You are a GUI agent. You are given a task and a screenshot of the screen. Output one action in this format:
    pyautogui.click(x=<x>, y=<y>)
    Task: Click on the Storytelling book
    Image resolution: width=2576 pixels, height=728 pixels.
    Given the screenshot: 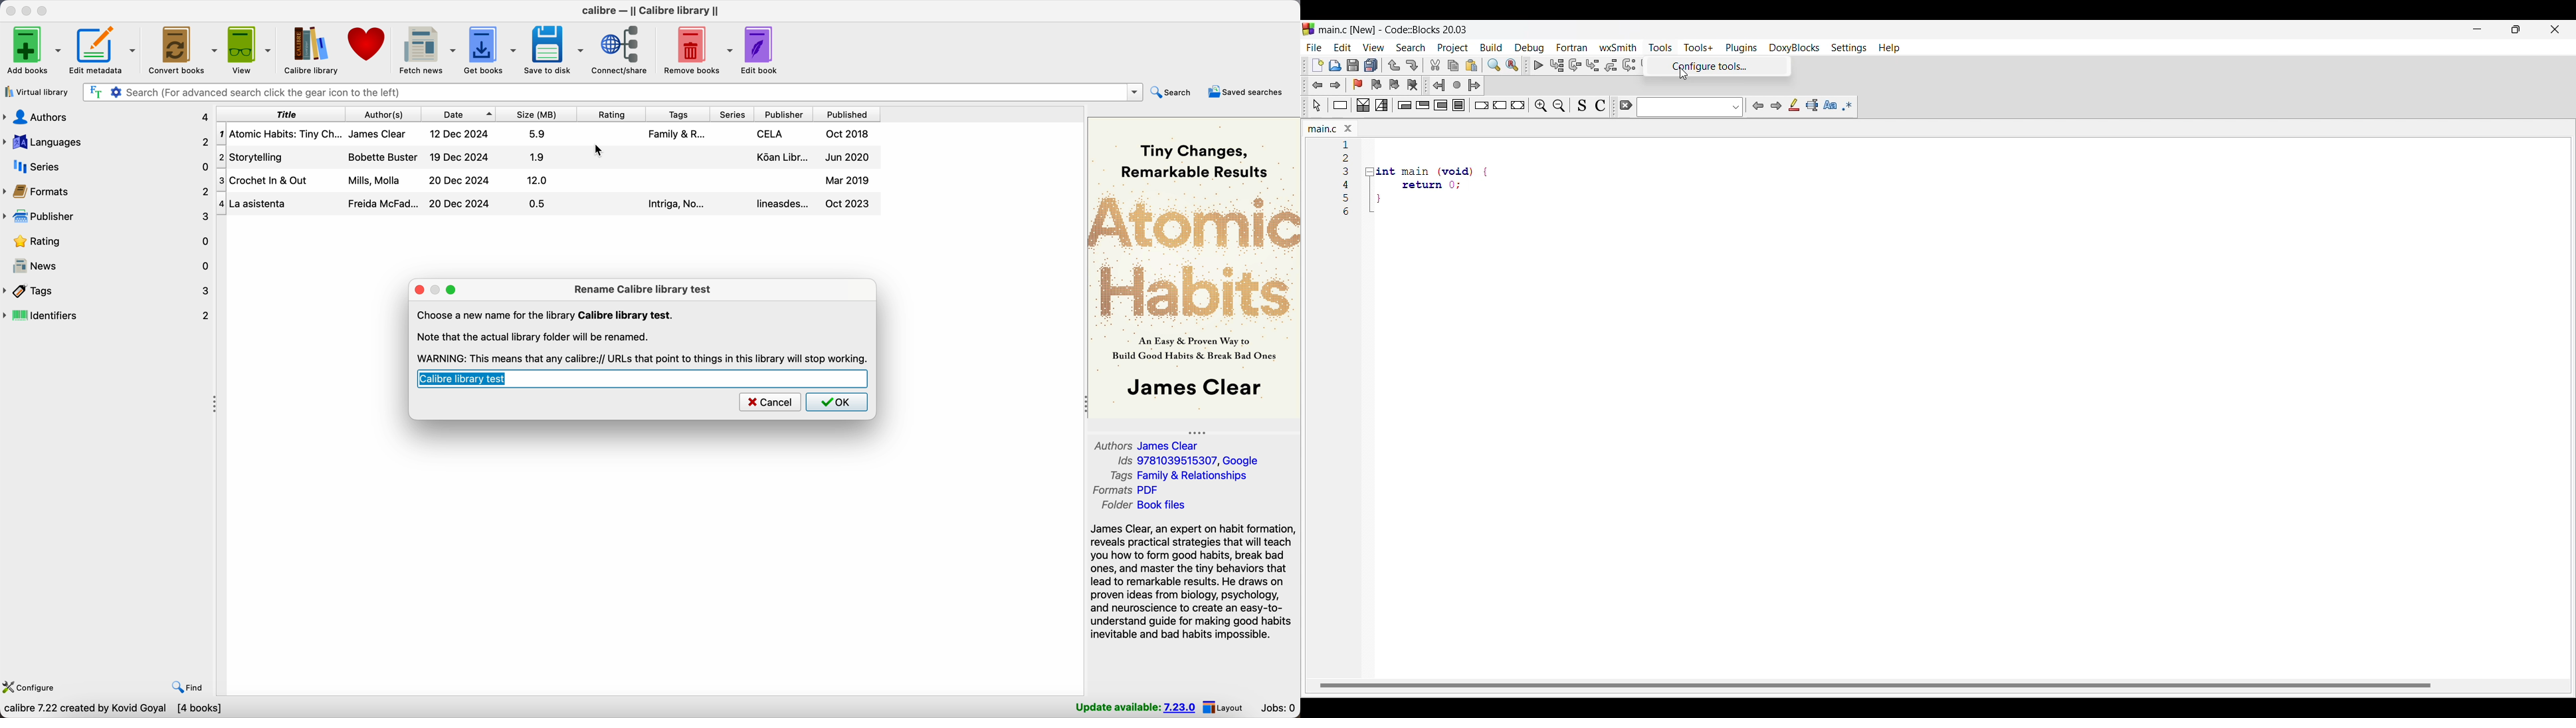 What is the action you would take?
    pyautogui.click(x=548, y=157)
    